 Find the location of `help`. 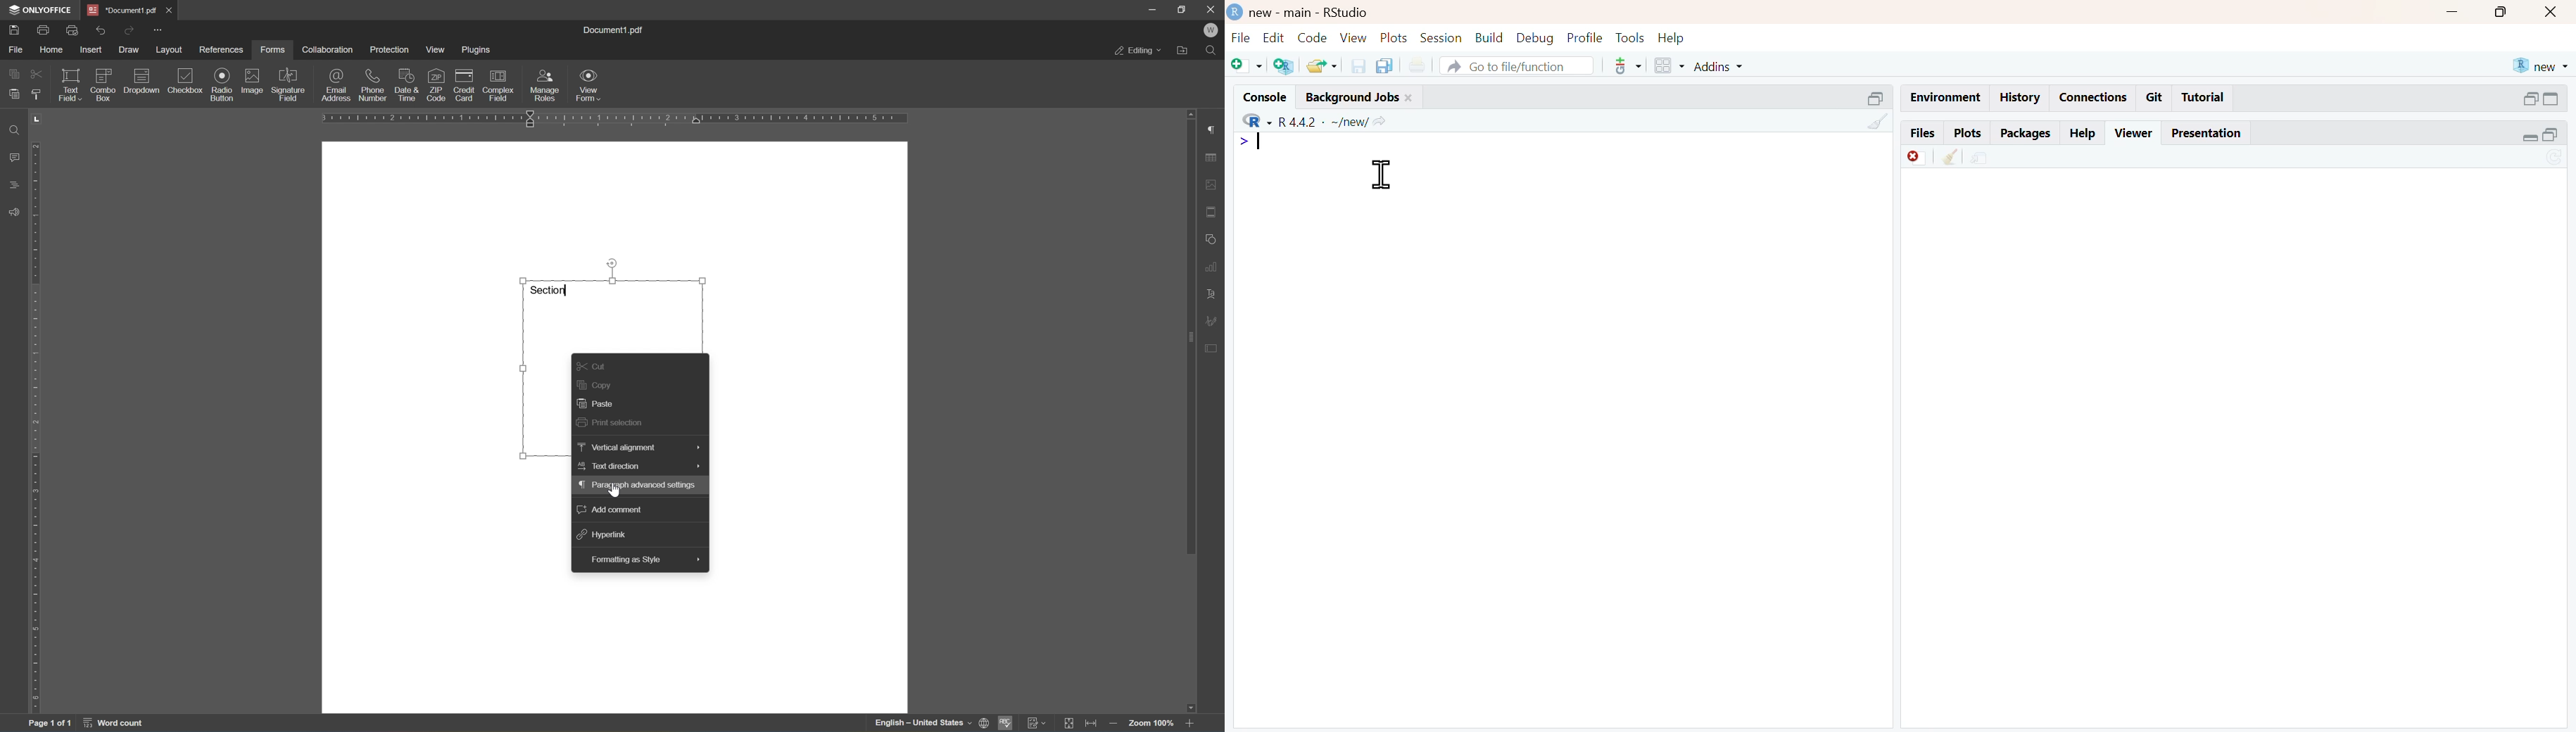

help is located at coordinates (1671, 39).